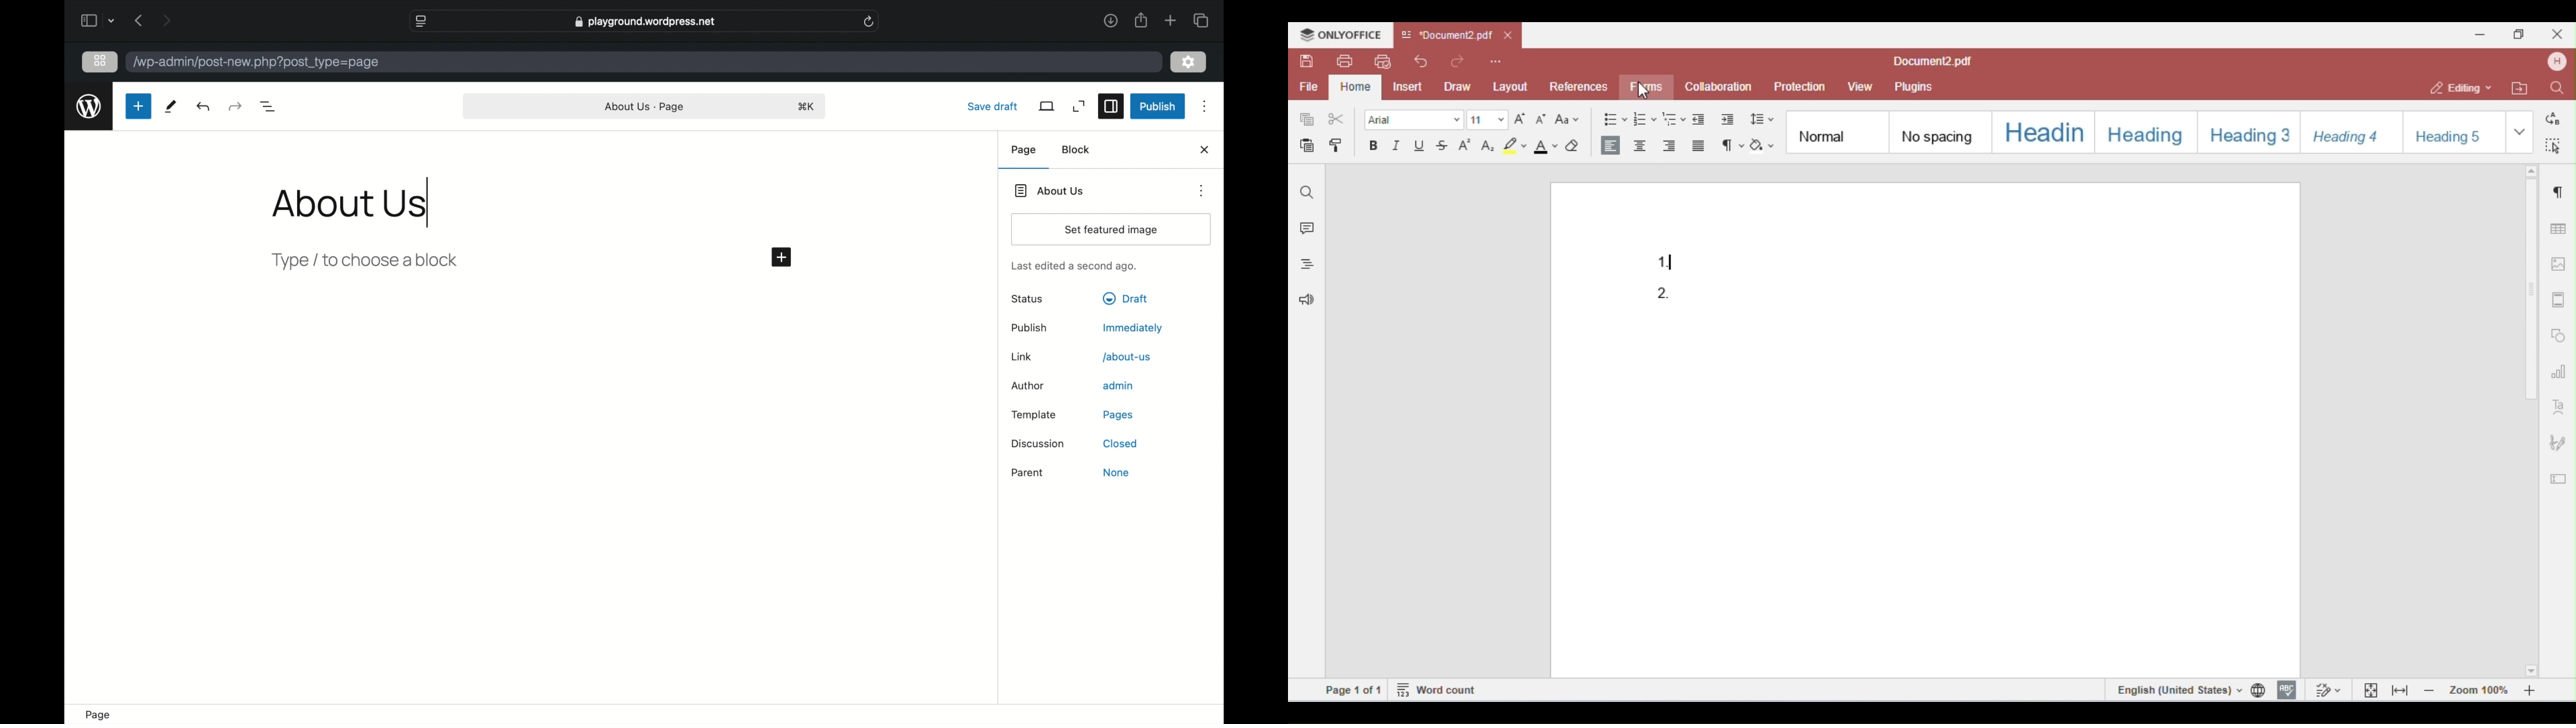  Describe the element at coordinates (171, 107) in the screenshot. I see `tools` at that location.